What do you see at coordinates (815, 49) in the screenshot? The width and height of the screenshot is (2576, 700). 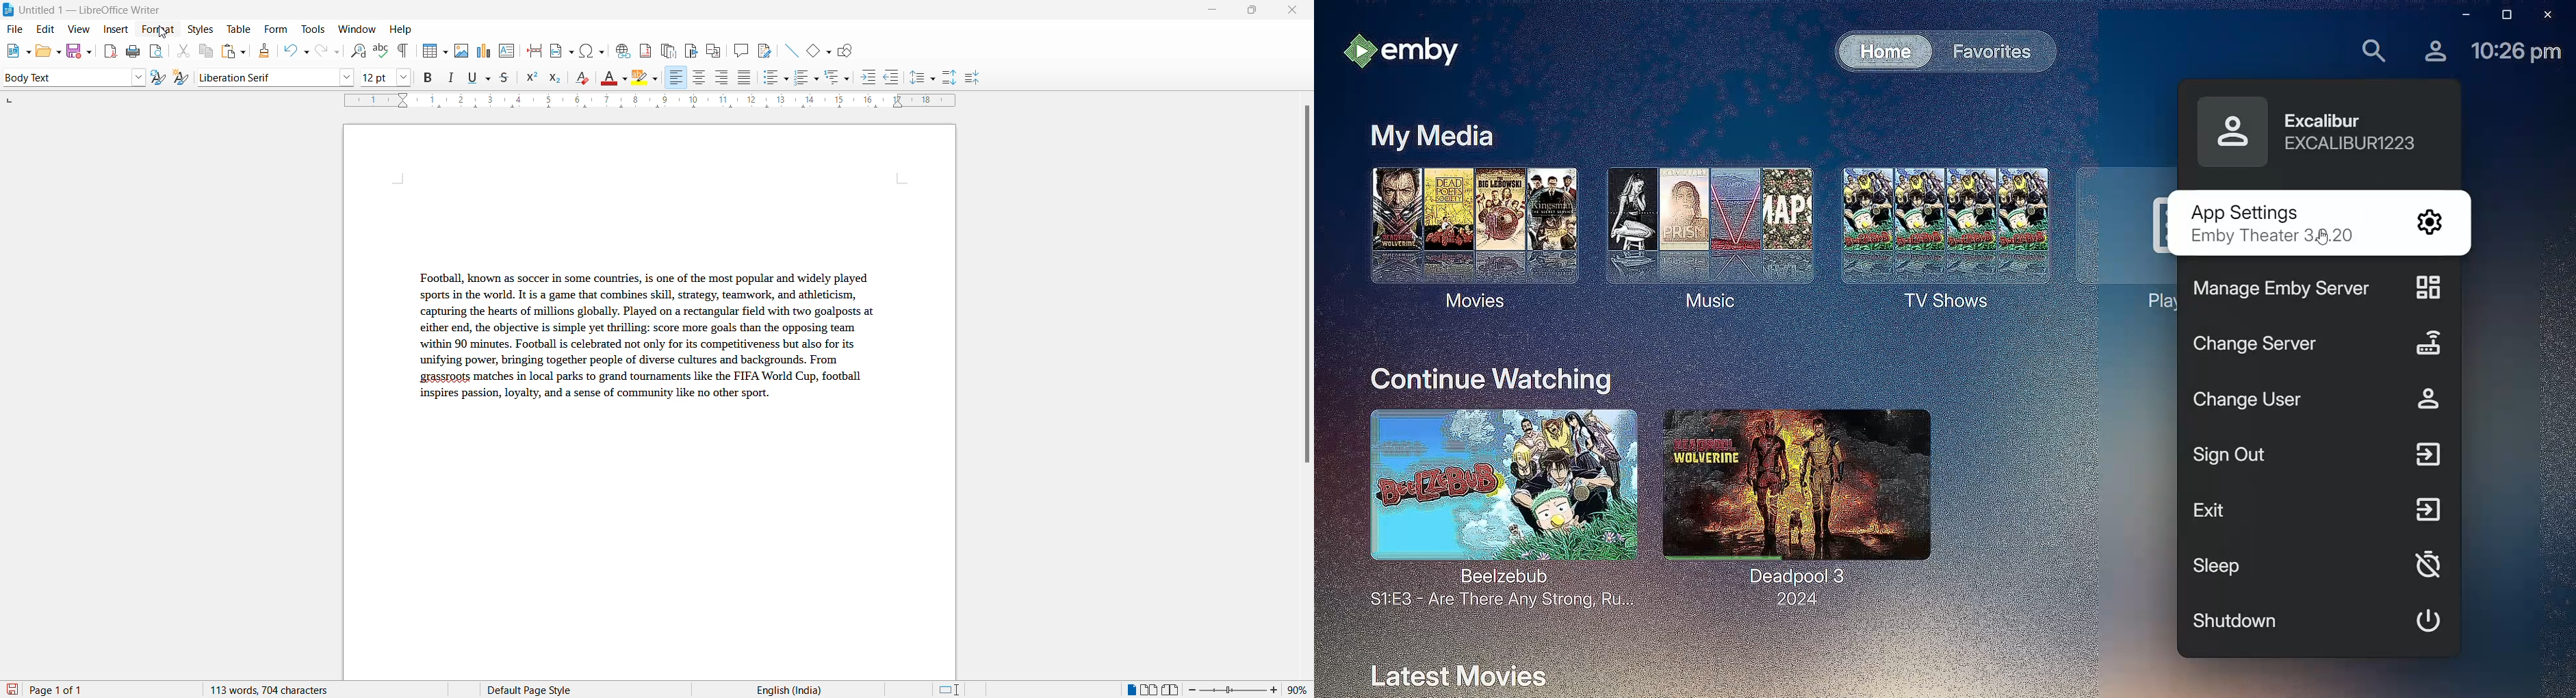 I see `basic shapes` at bounding box center [815, 49].